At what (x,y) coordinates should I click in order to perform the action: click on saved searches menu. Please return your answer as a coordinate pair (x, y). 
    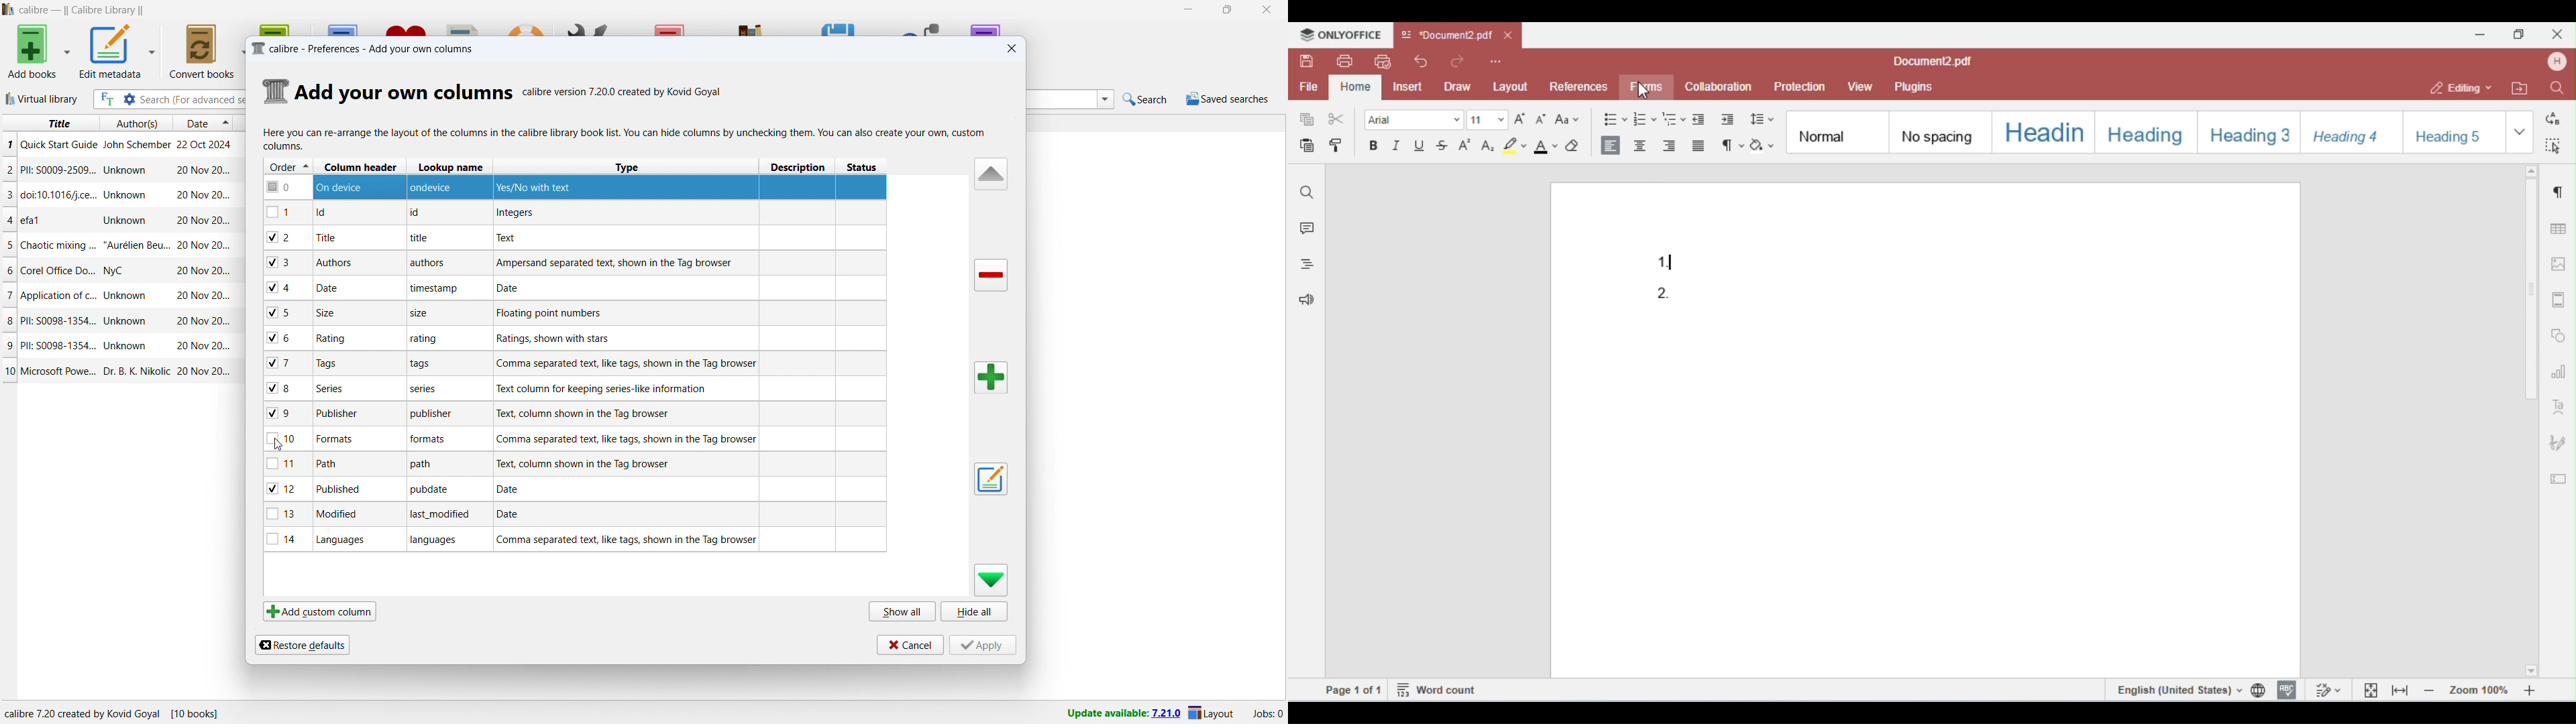
    Looking at the image, I should click on (1228, 99).